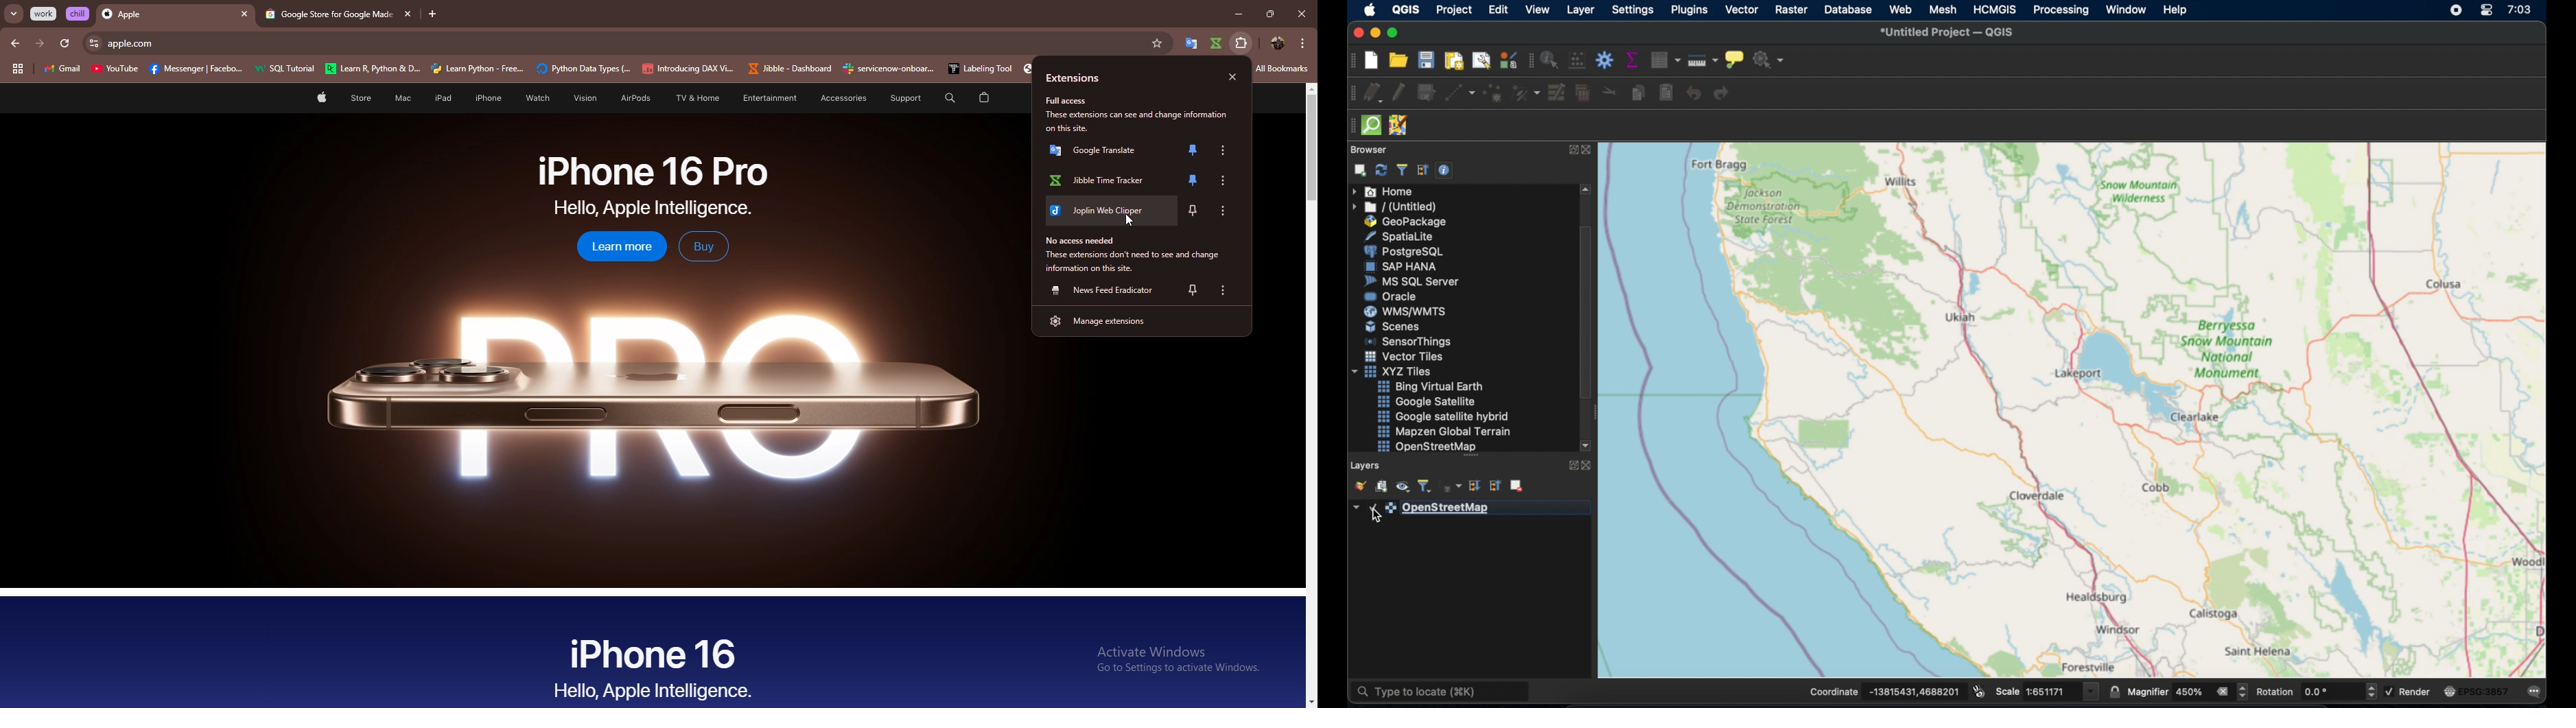 Image resolution: width=2576 pixels, height=728 pixels. I want to click on new project, so click(1373, 62).